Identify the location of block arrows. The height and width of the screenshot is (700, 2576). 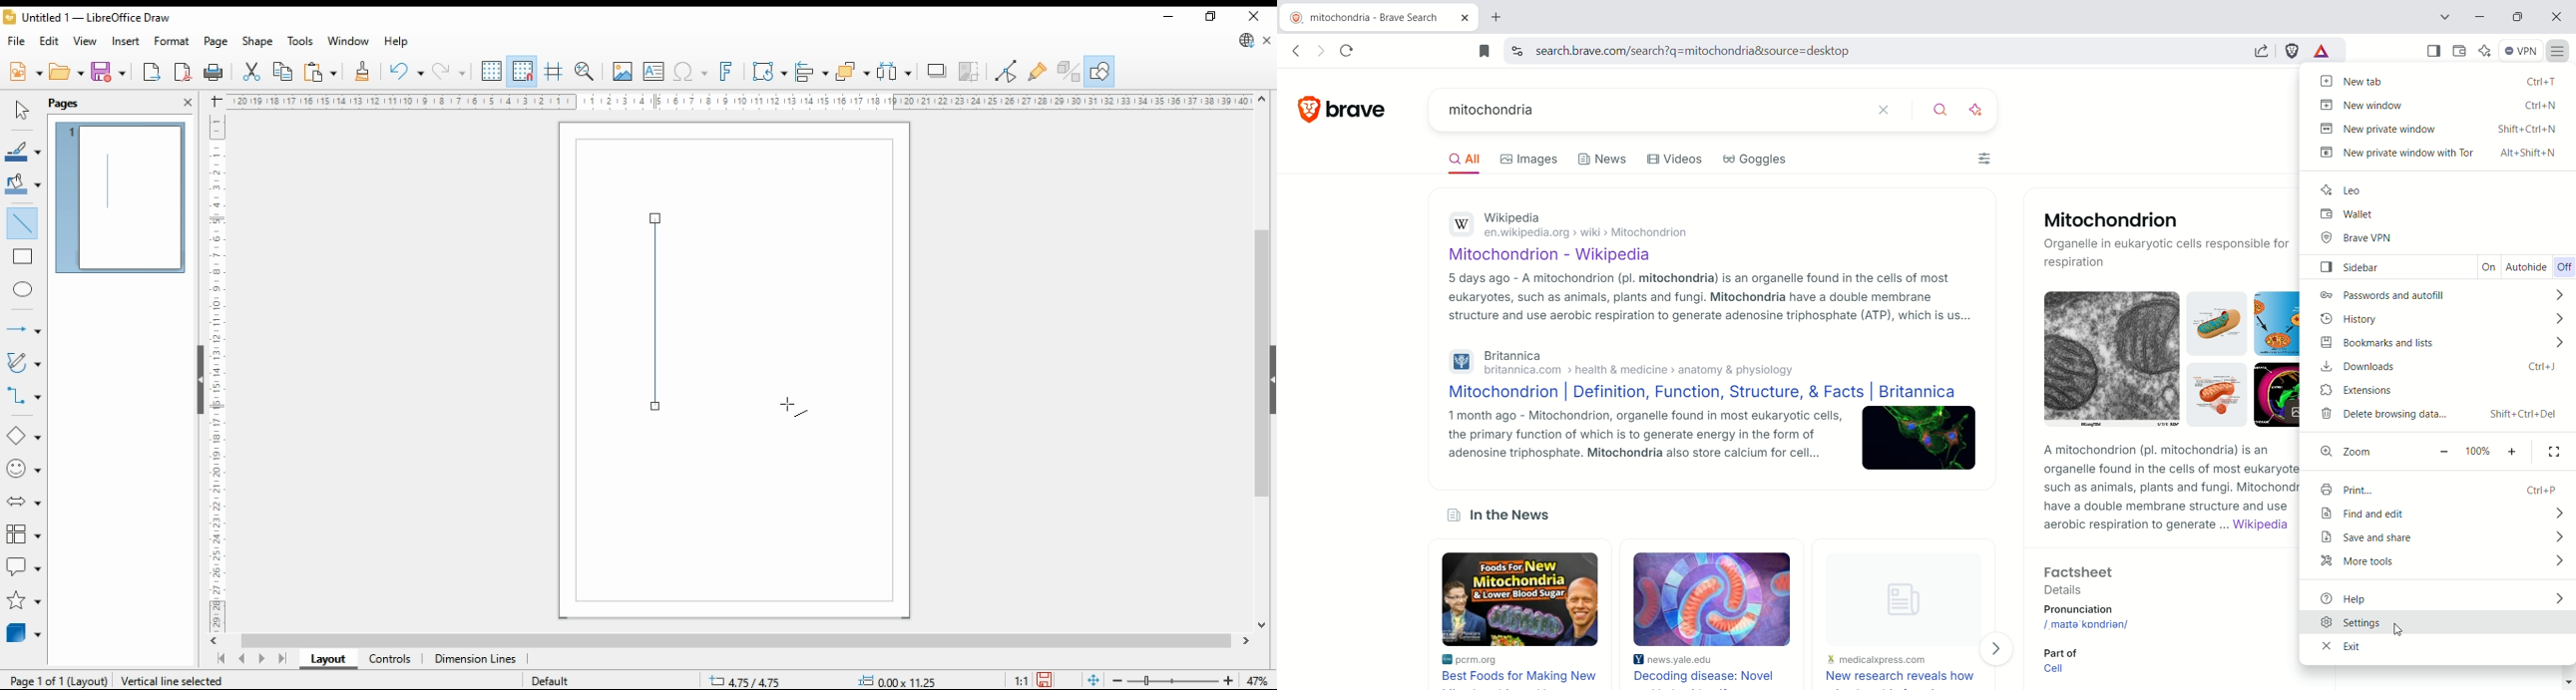
(25, 503).